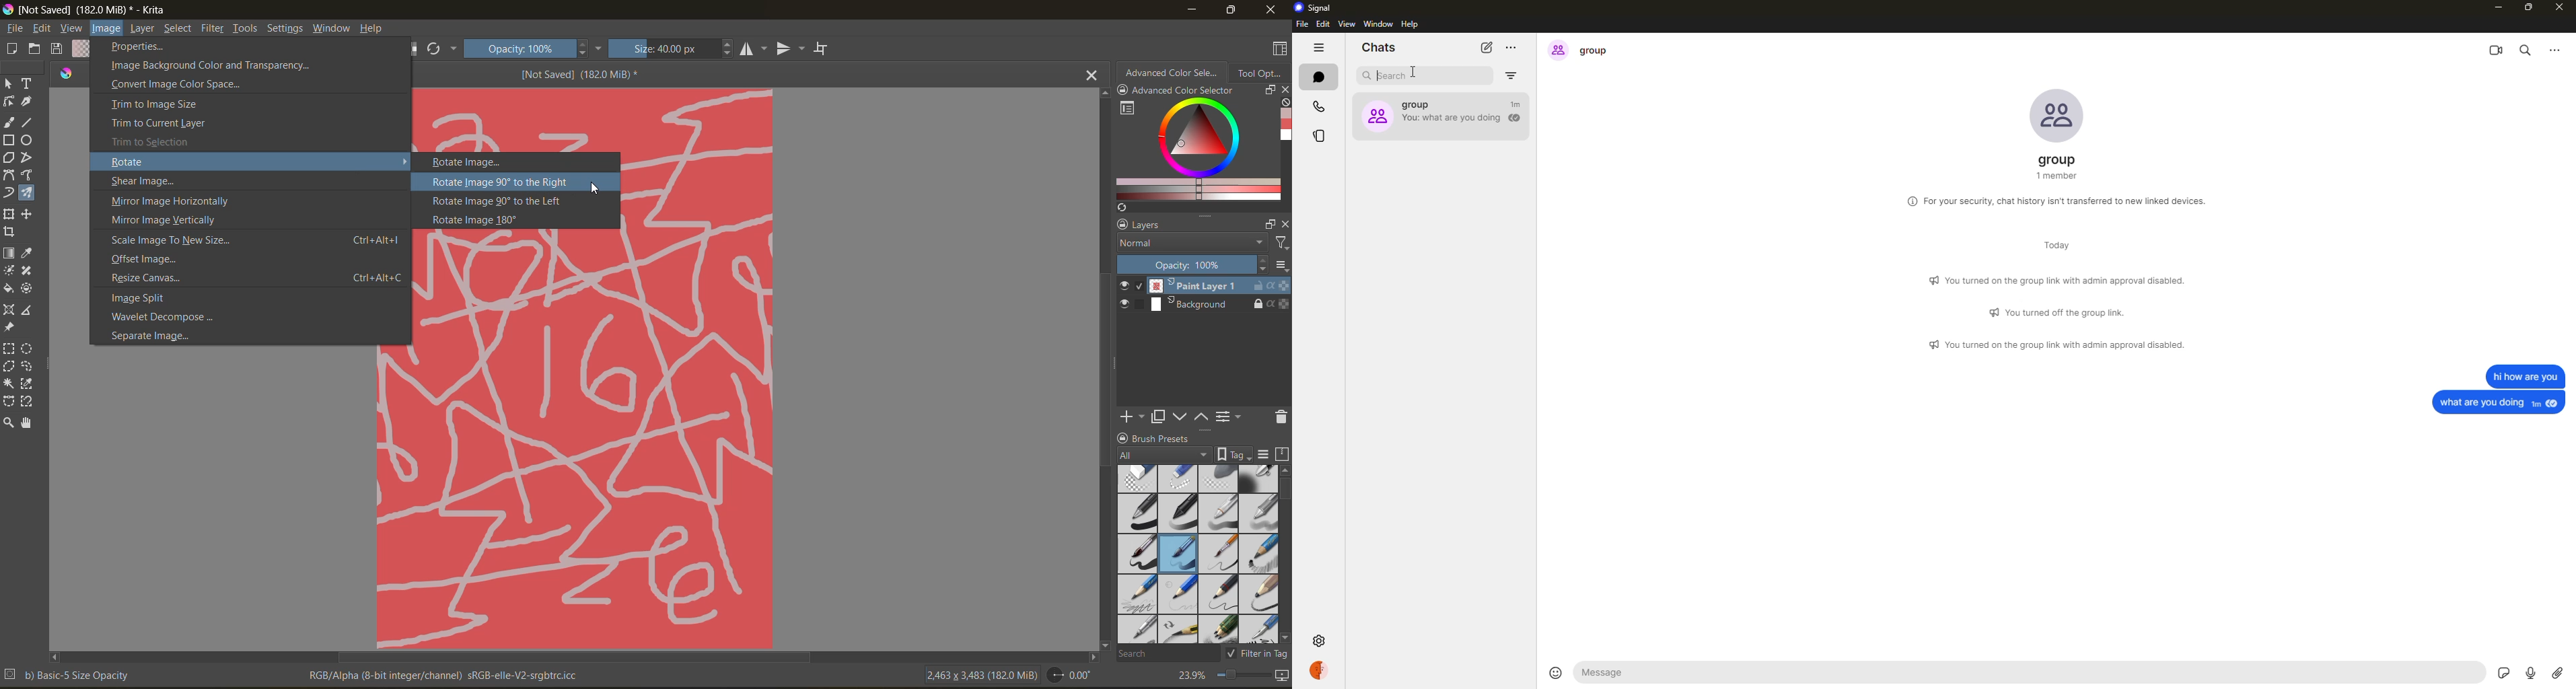 The image size is (2576, 700). What do you see at coordinates (1192, 9) in the screenshot?
I see `minimize` at bounding box center [1192, 9].